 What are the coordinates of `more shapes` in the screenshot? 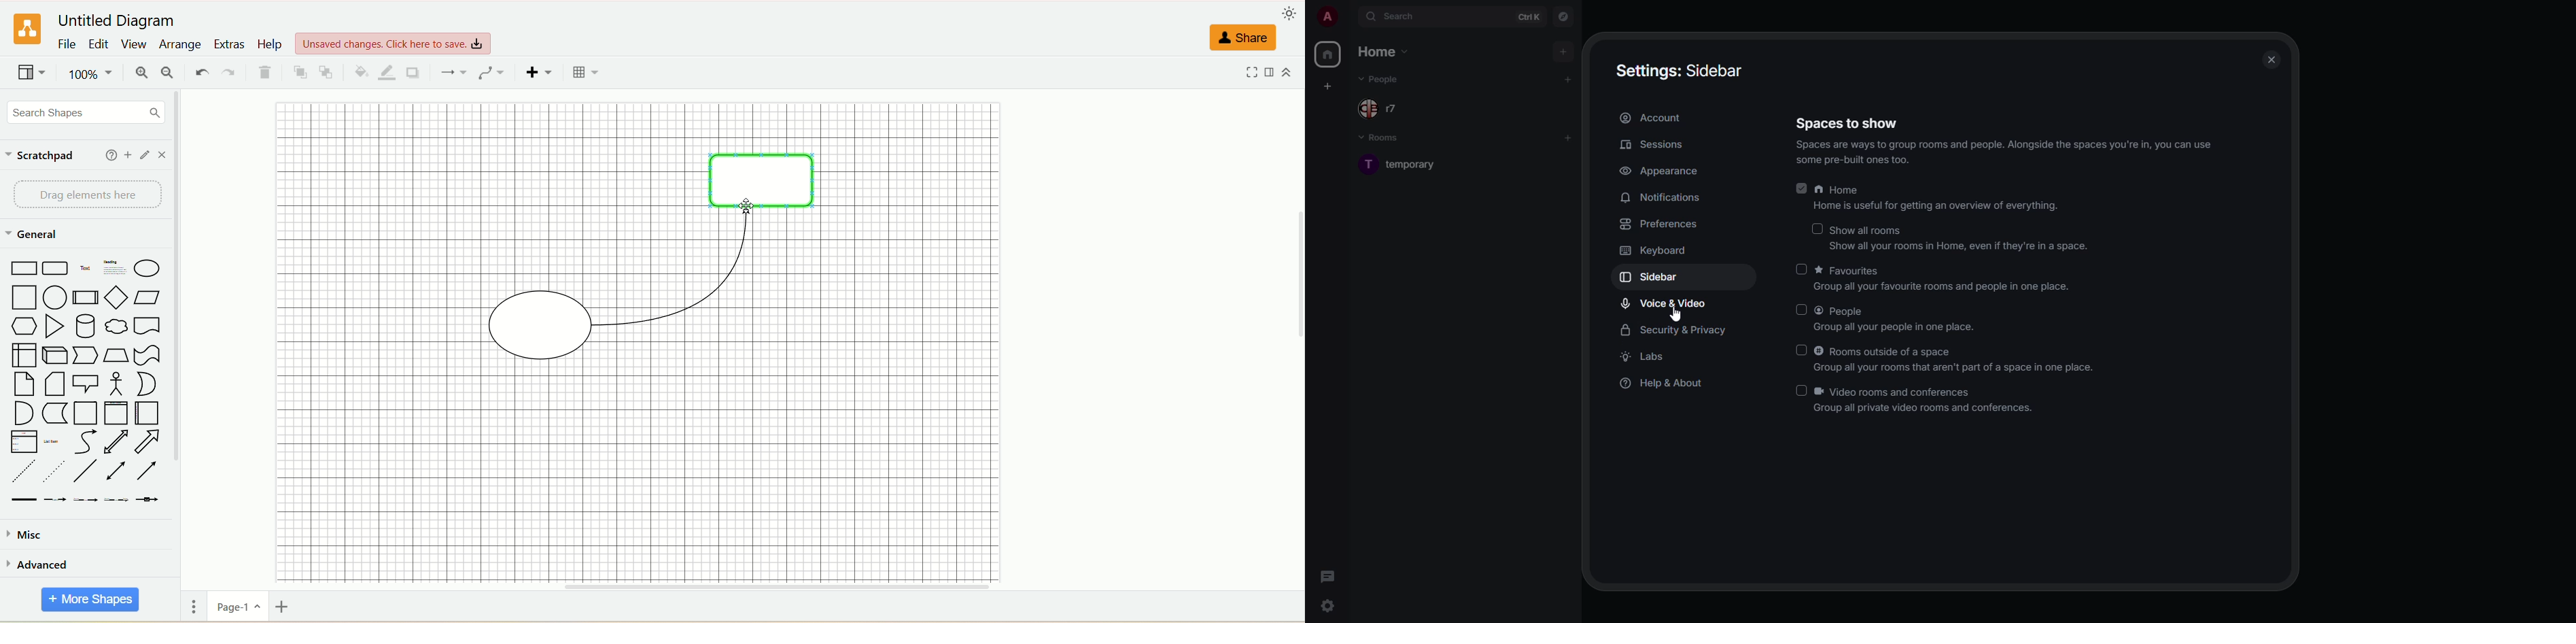 It's located at (88, 600).